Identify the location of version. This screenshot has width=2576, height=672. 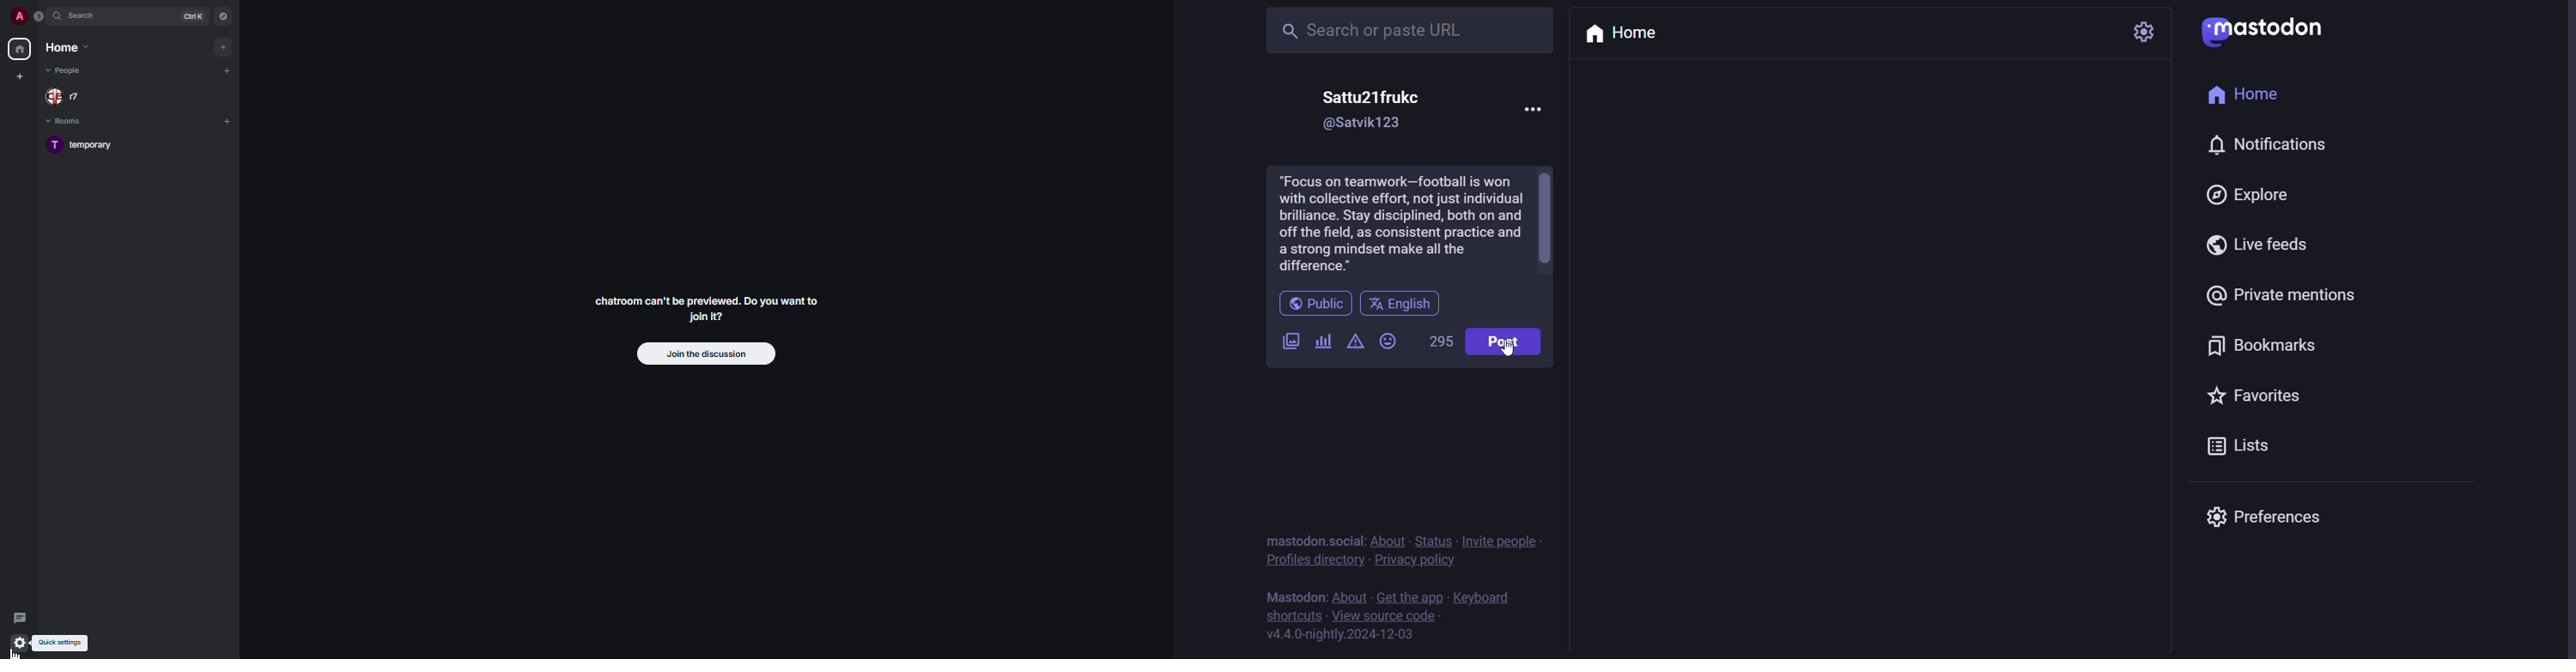
(1343, 636).